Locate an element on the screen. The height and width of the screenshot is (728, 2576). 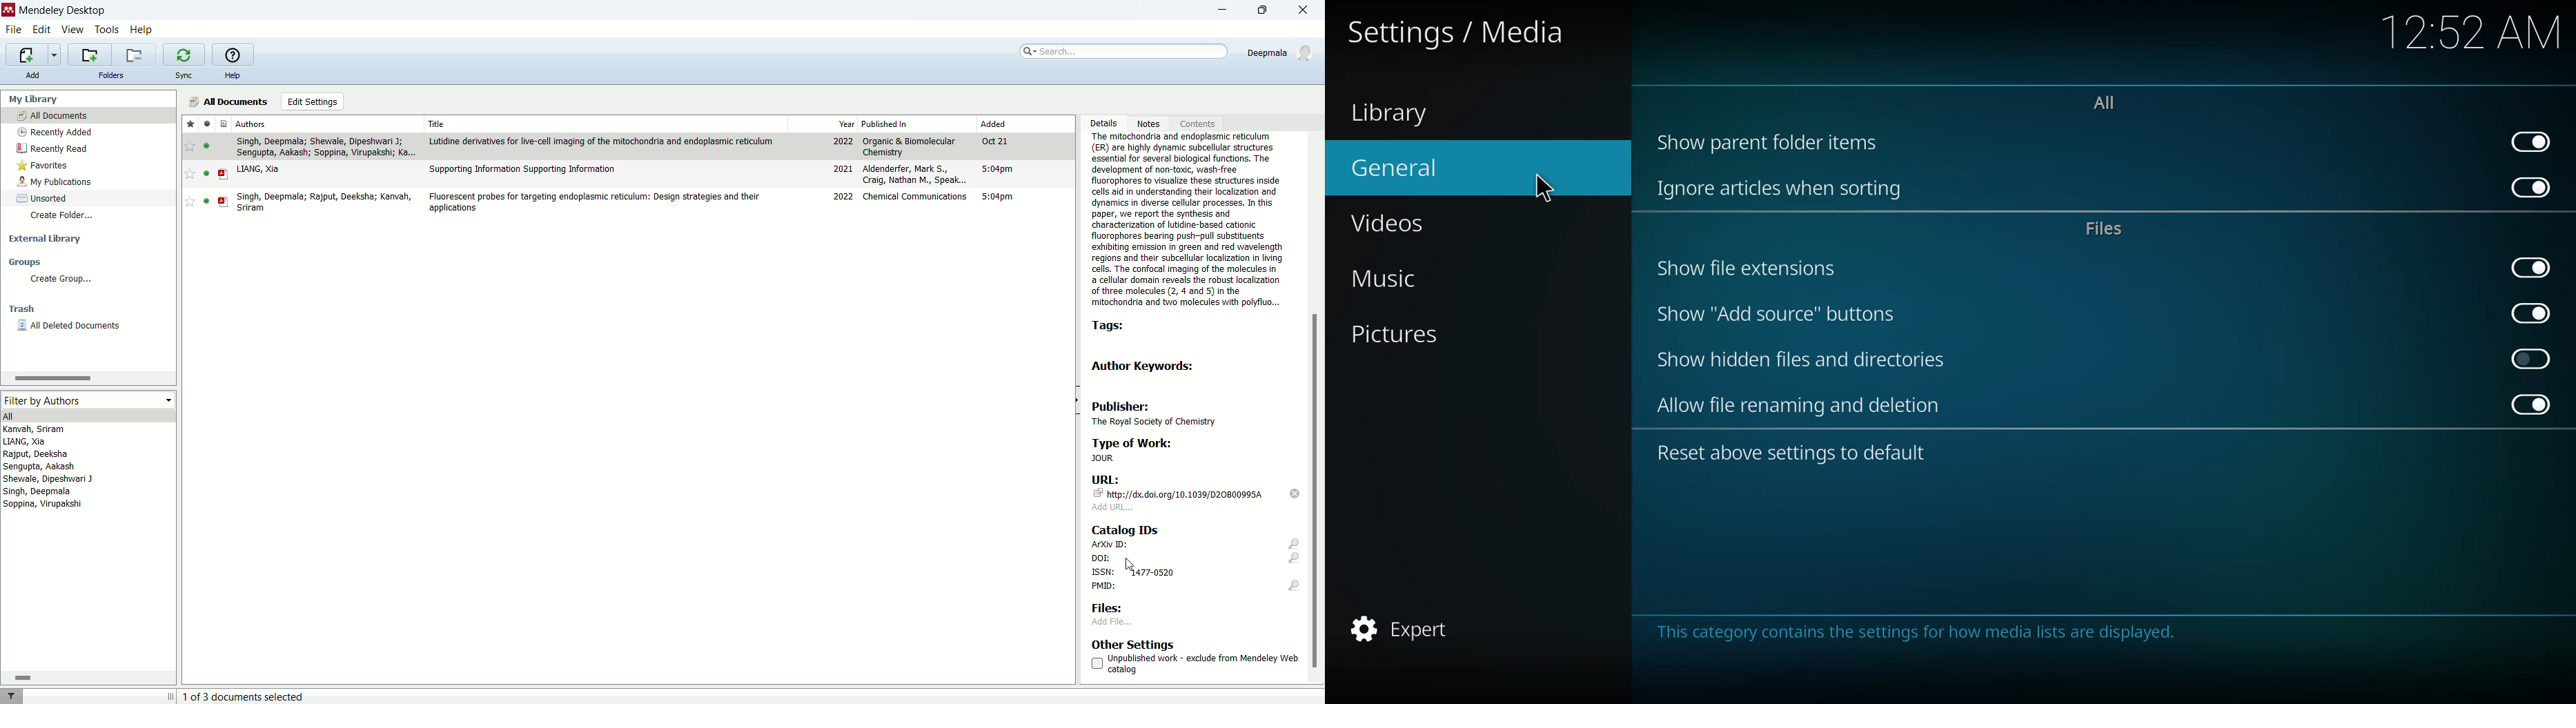
enabled is located at coordinates (2532, 141).